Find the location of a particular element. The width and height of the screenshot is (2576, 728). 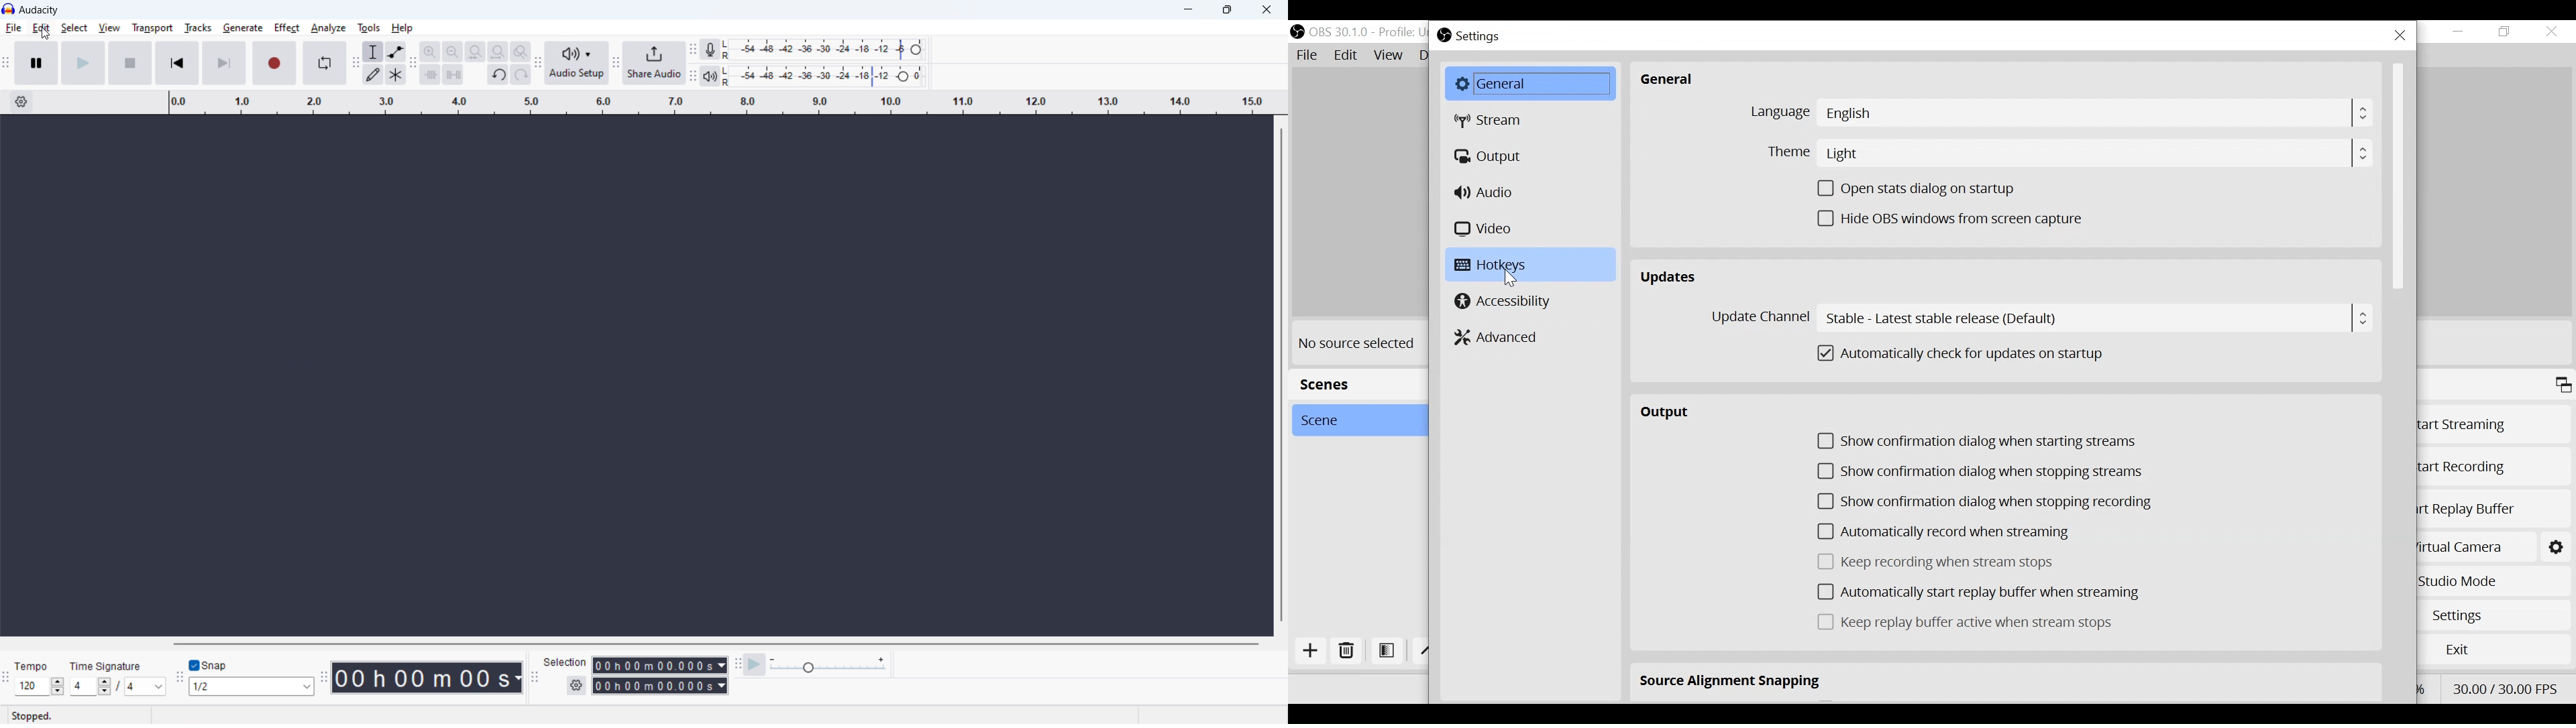

timeline is located at coordinates (719, 102).